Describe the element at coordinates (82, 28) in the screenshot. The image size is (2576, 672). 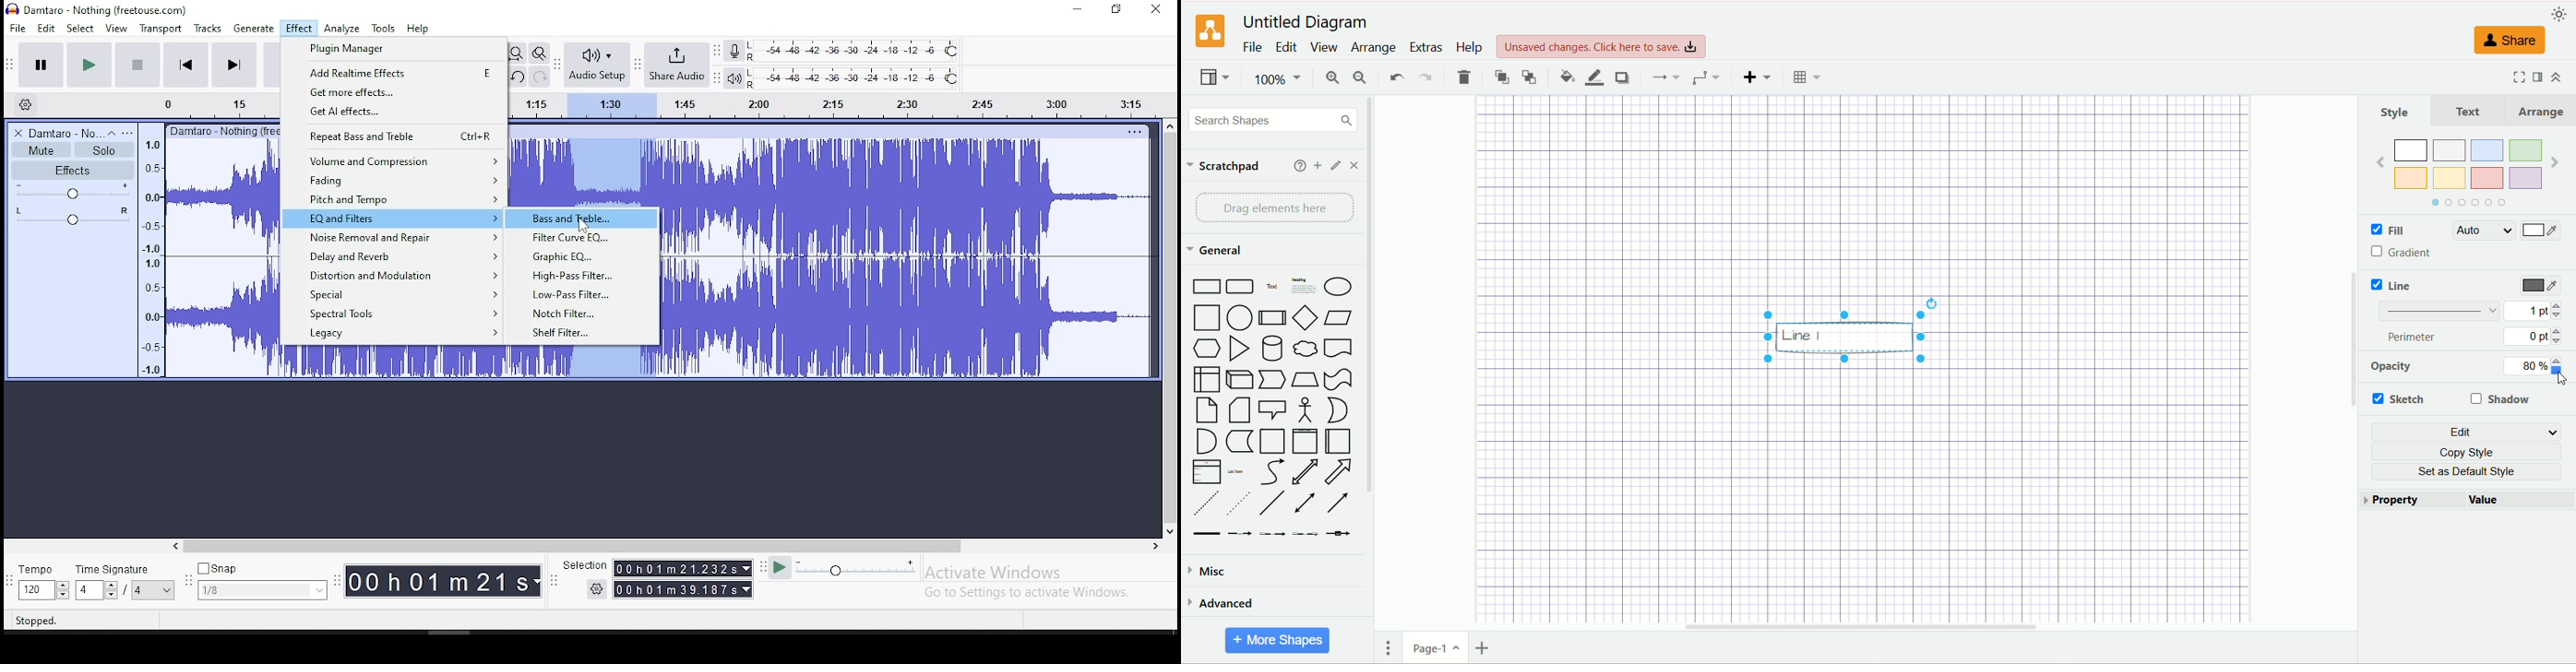
I see `select` at that location.